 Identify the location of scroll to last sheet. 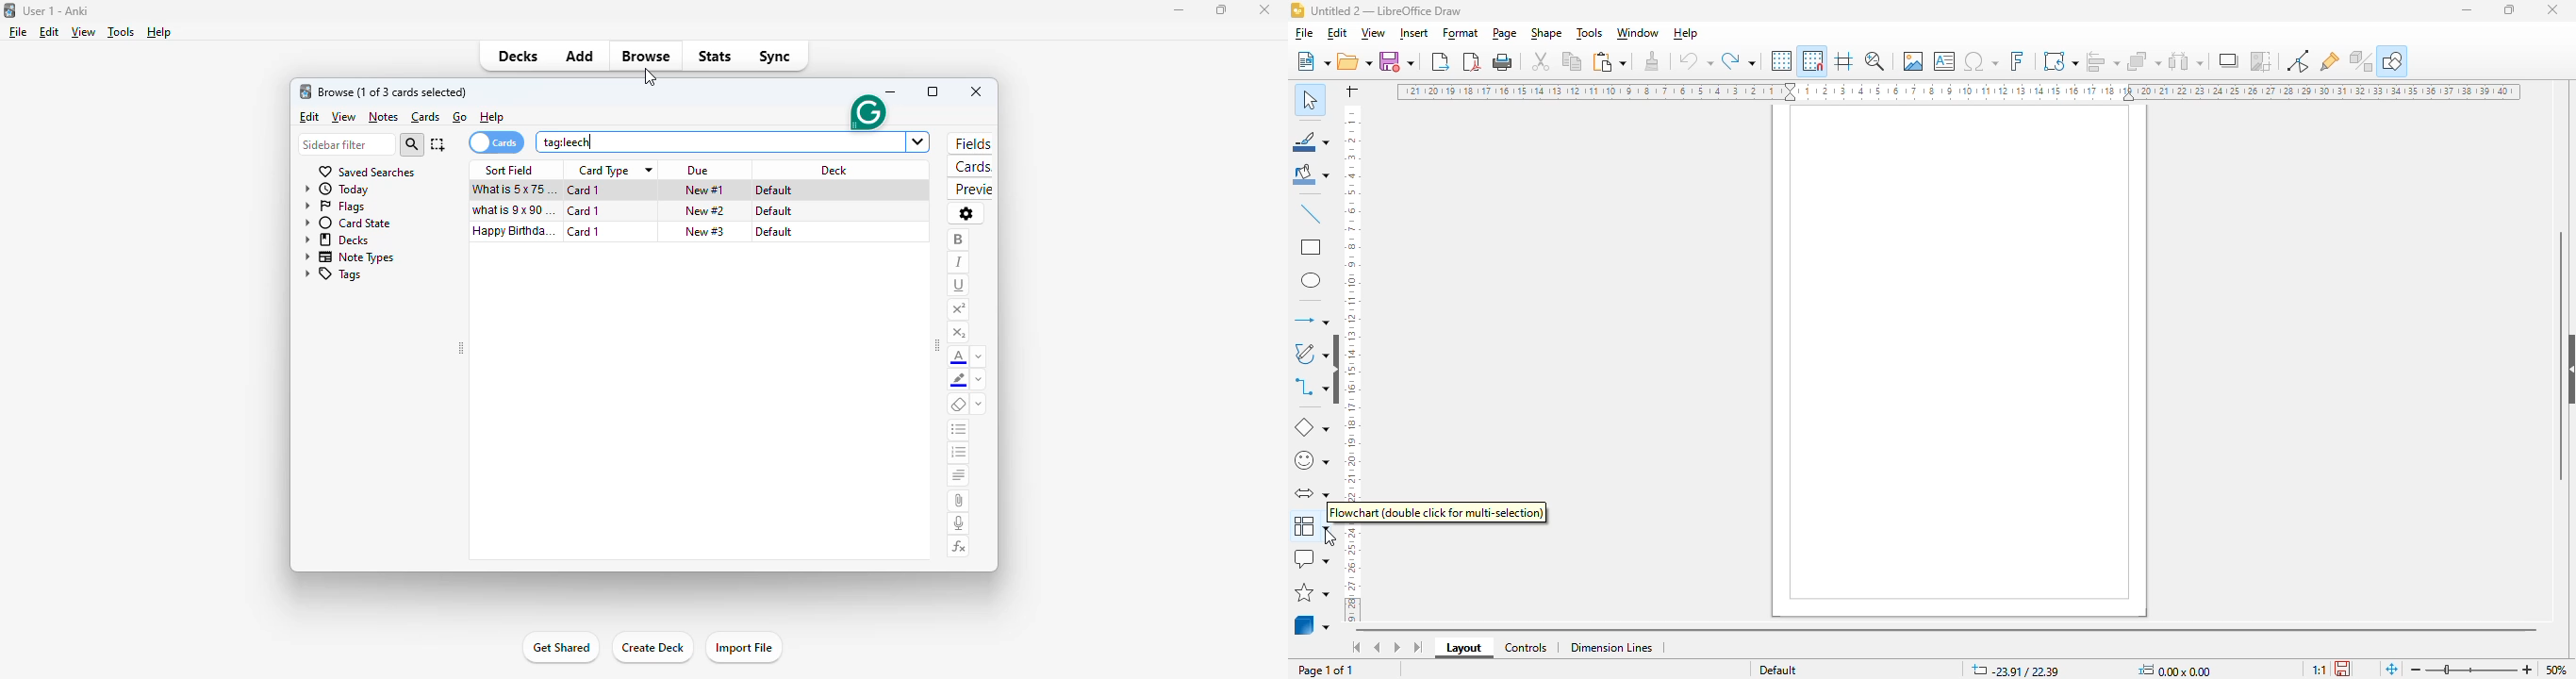
(1418, 647).